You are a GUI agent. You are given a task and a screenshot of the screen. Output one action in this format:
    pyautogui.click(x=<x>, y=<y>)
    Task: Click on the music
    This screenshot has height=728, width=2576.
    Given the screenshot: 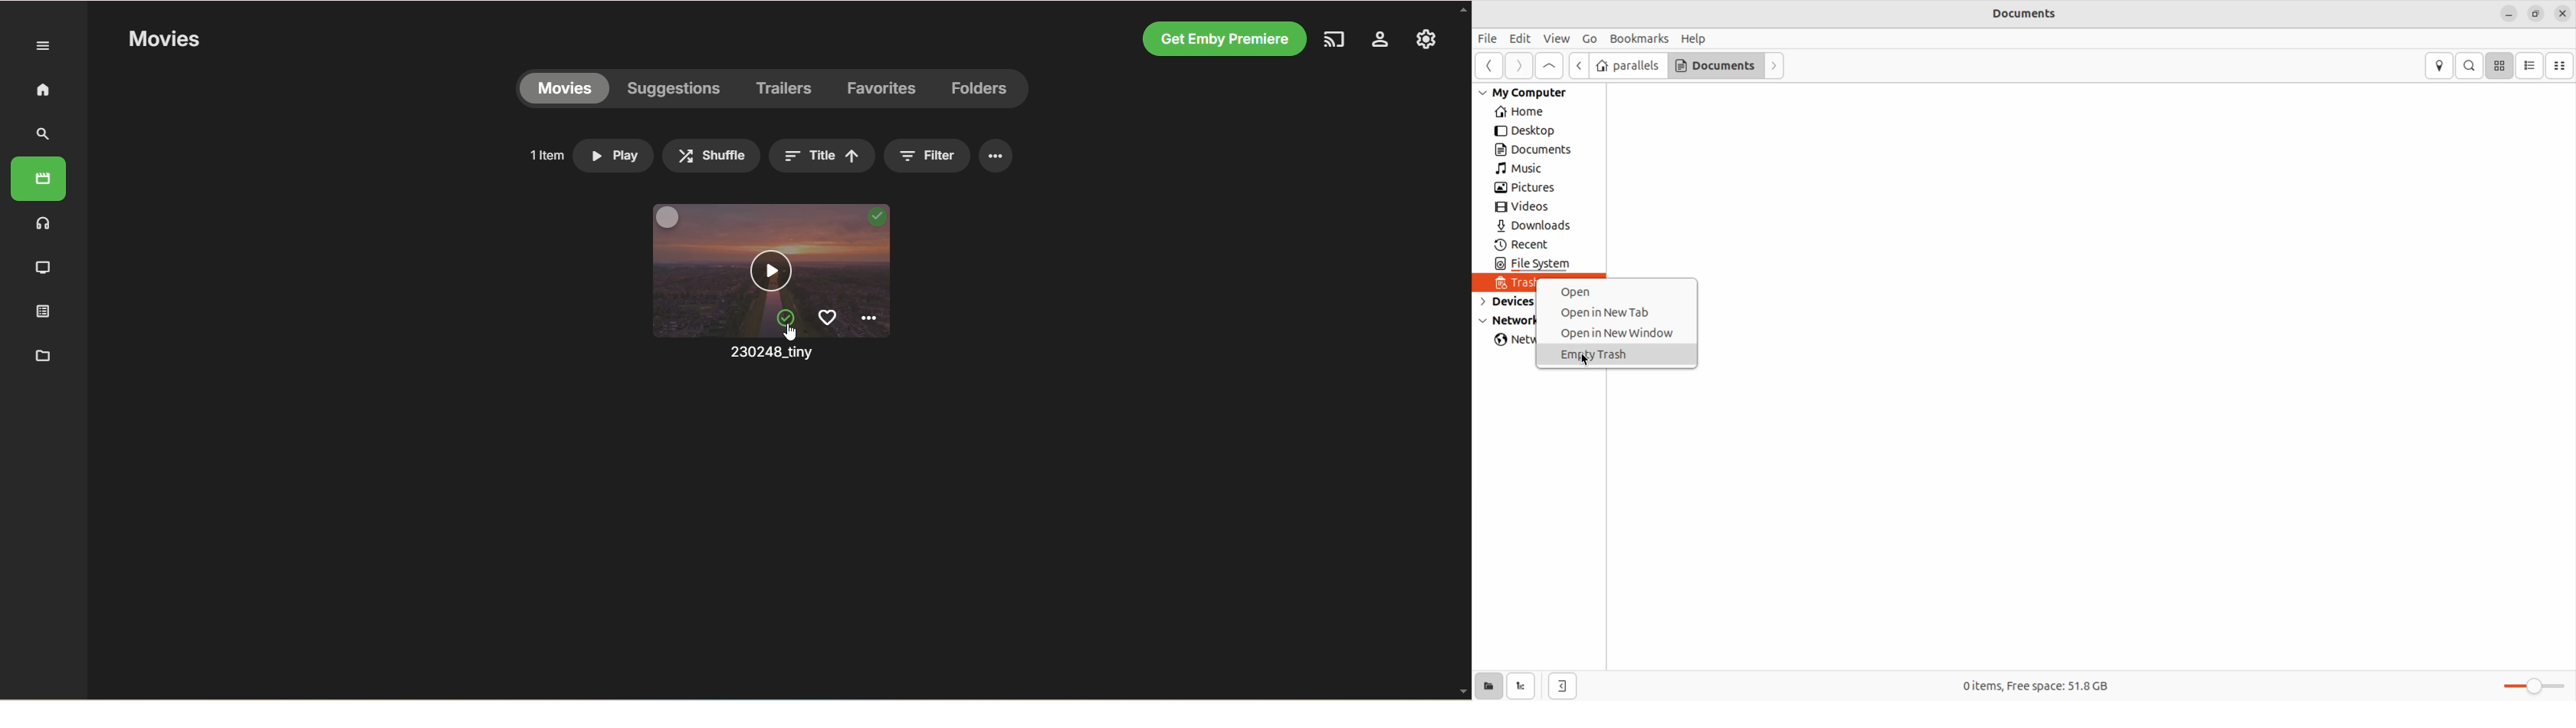 What is the action you would take?
    pyautogui.click(x=43, y=224)
    